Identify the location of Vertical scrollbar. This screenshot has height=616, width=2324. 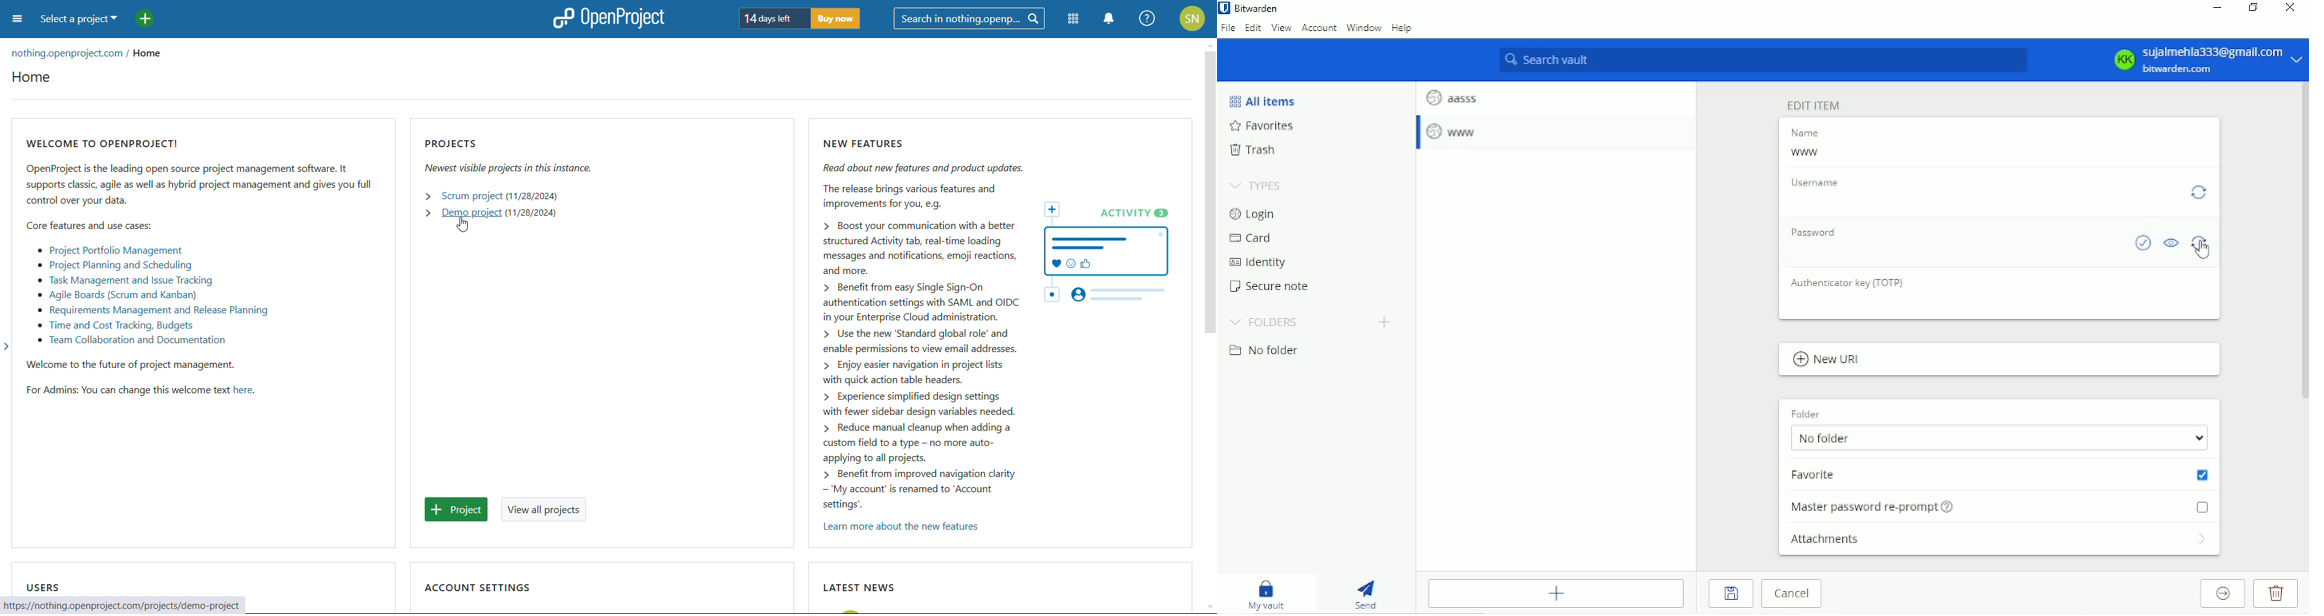
(2302, 243).